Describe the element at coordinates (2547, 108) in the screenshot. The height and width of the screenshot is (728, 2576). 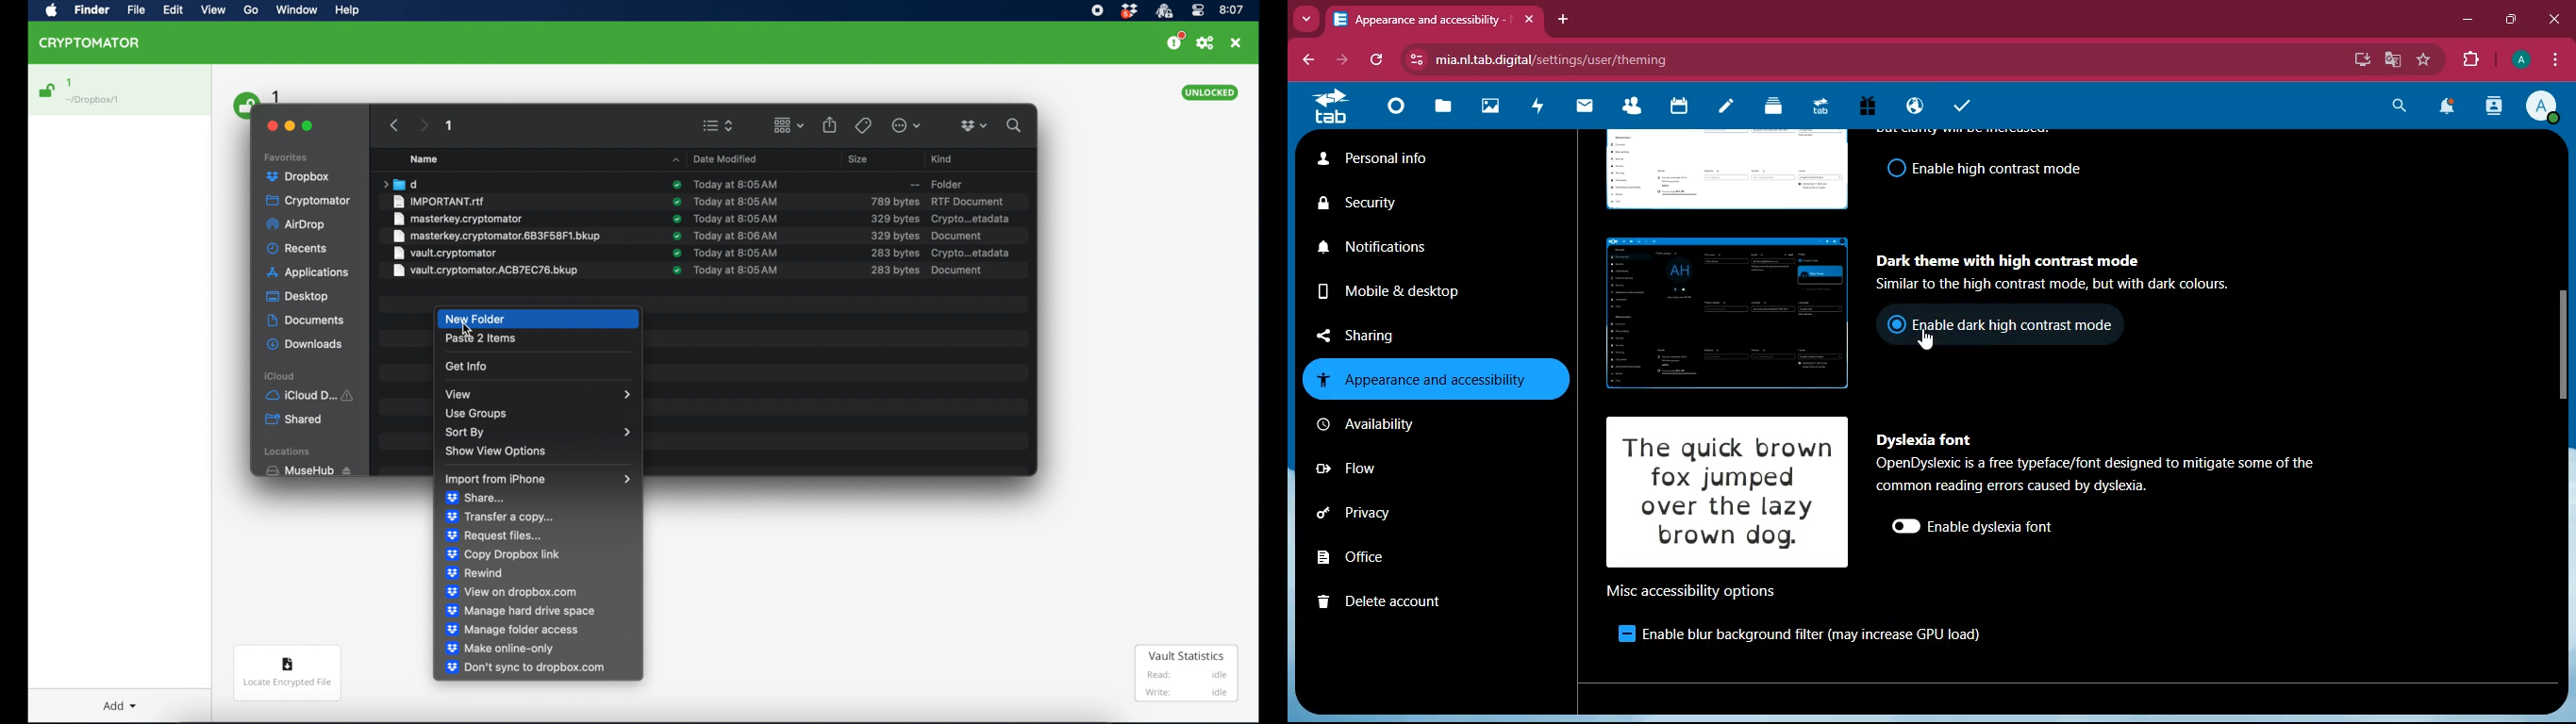
I see `profile` at that location.